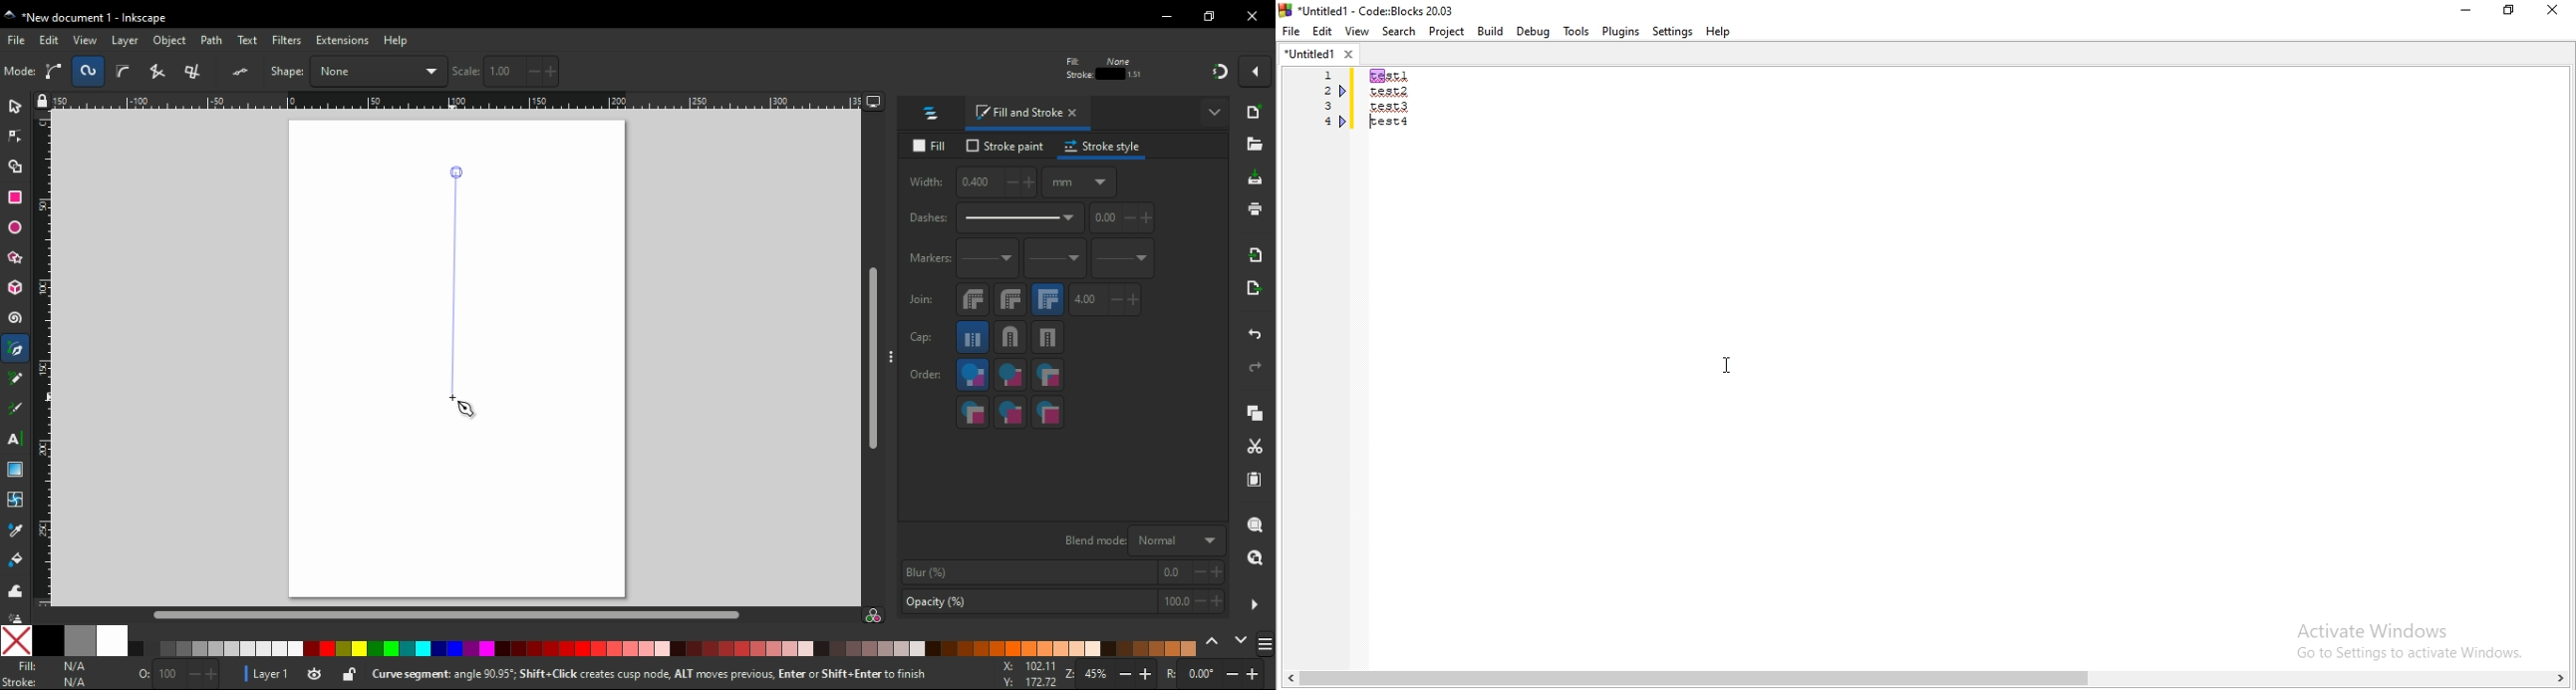  Describe the element at coordinates (922, 338) in the screenshot. I see `cap` at that location.